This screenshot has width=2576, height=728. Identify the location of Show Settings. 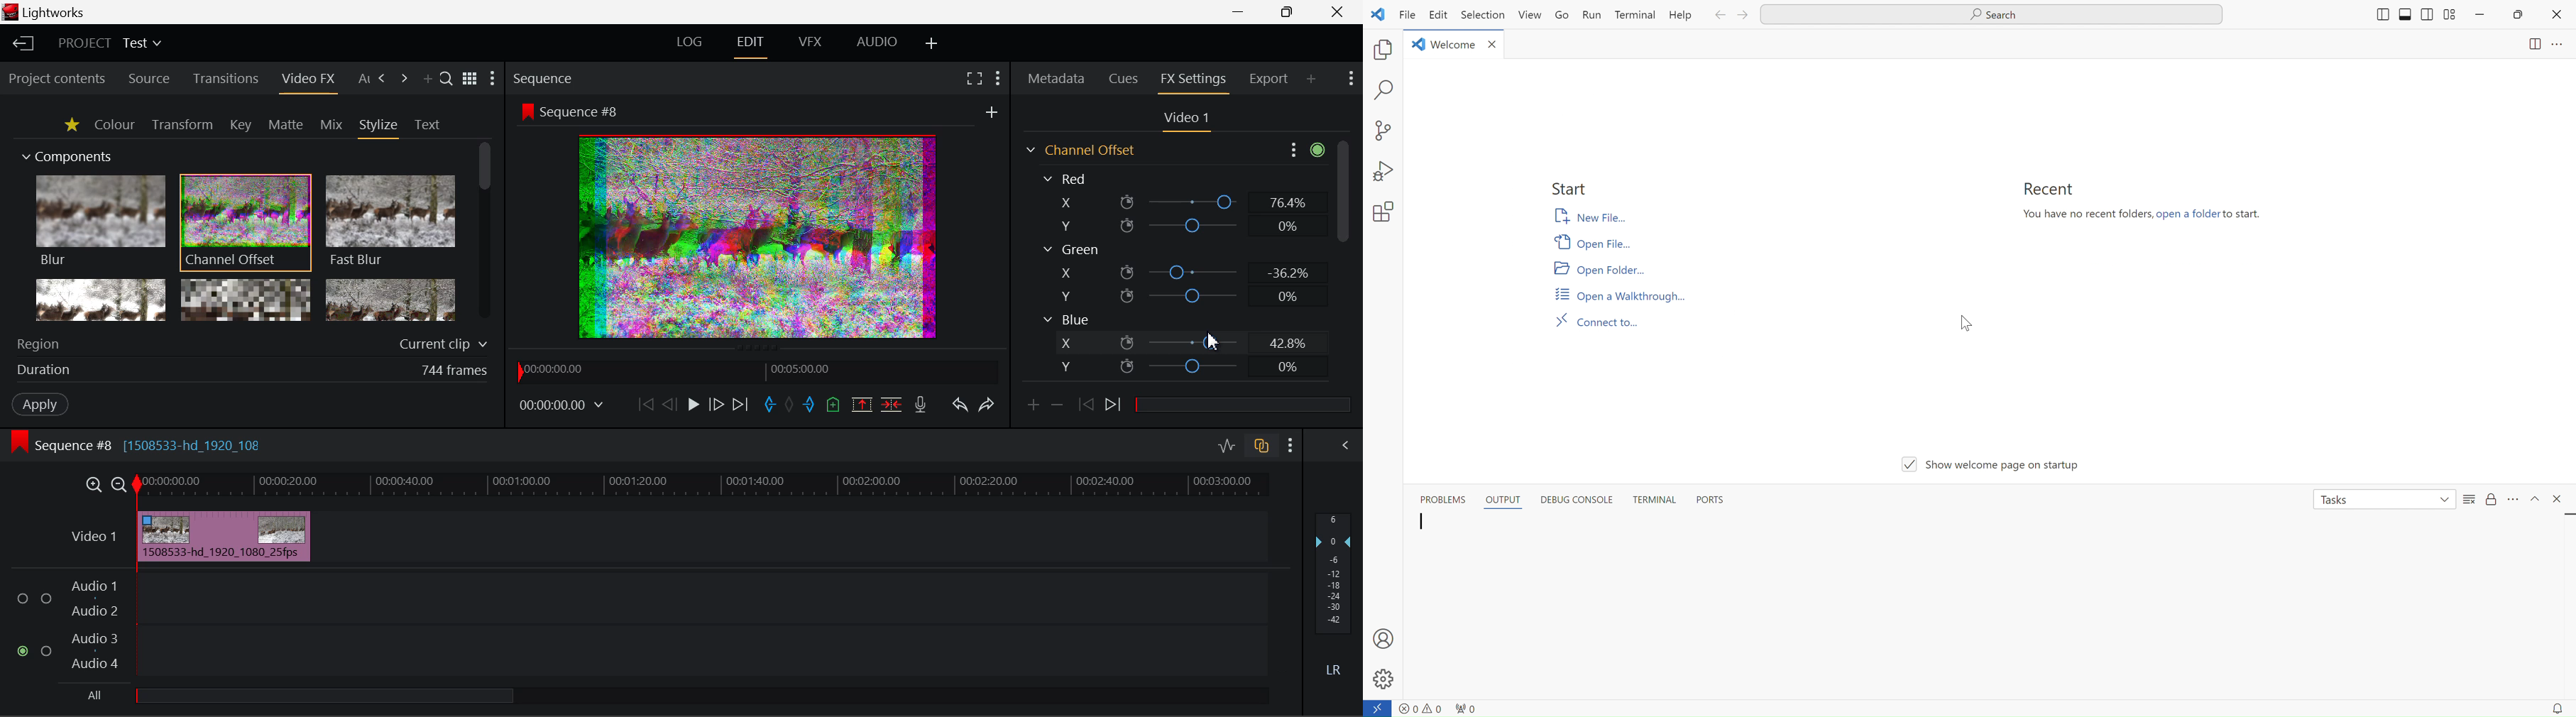
(1305, 150).